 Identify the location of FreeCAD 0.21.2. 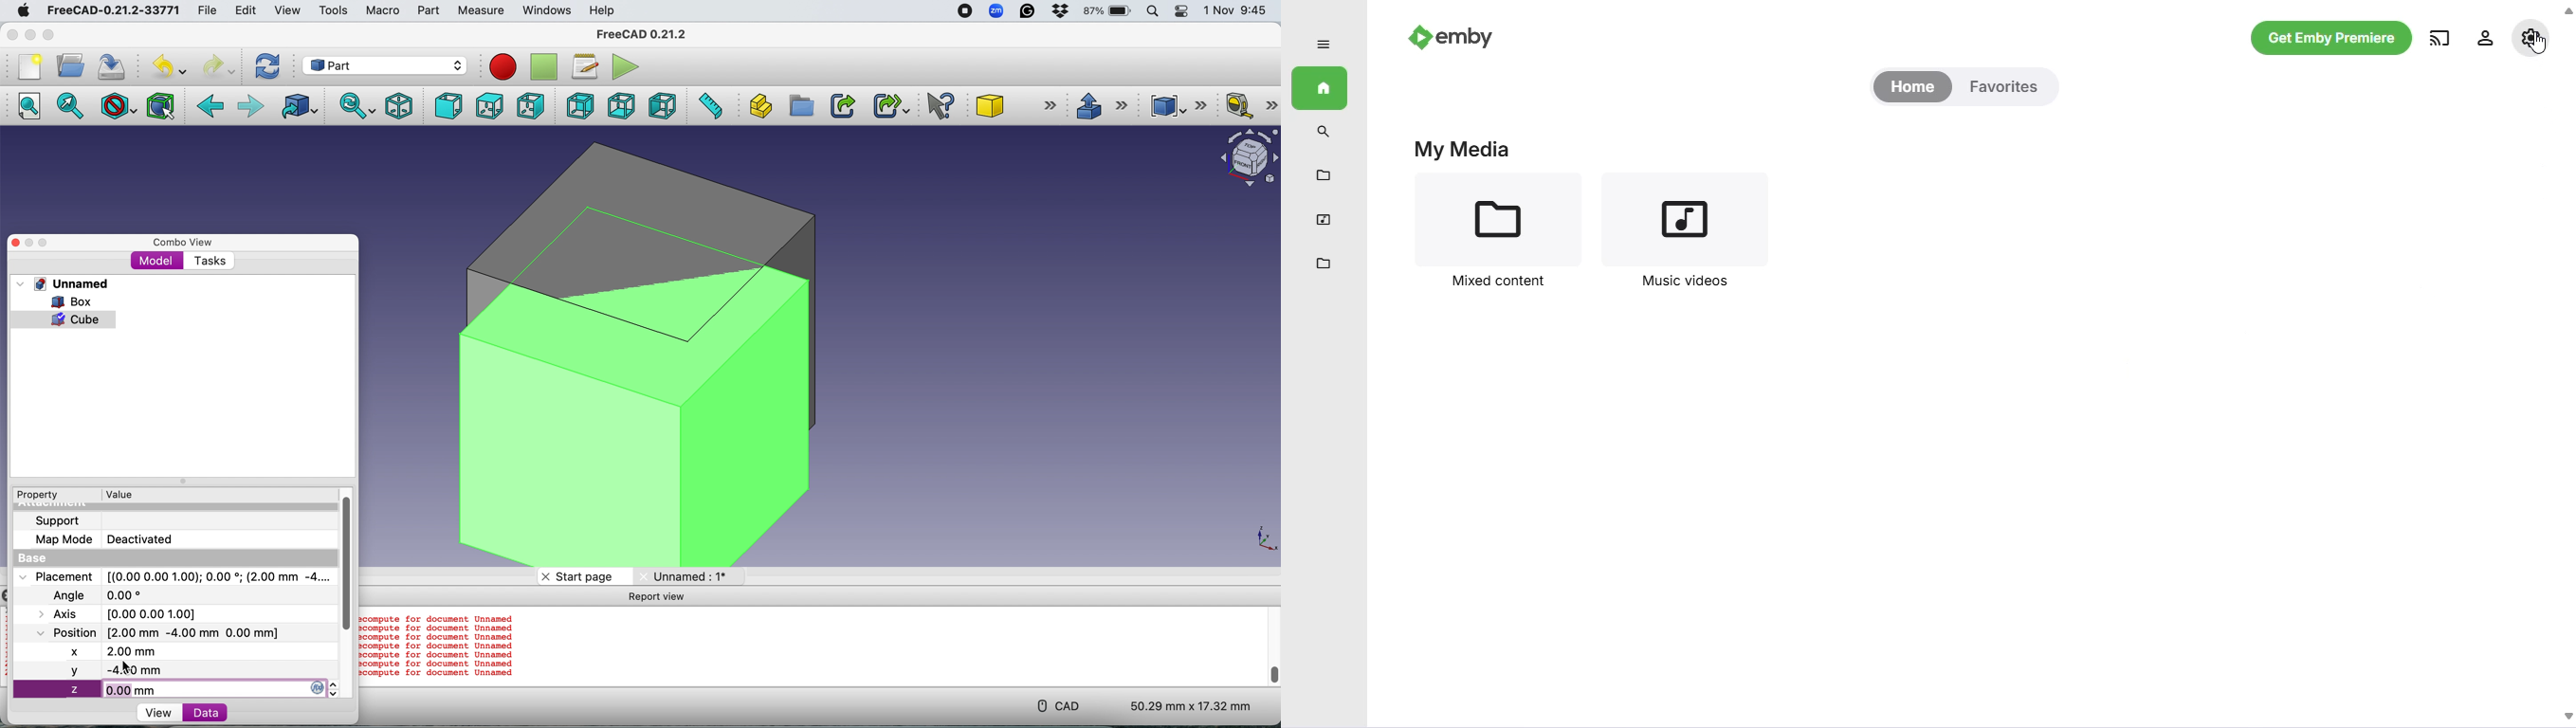
(643, 35).